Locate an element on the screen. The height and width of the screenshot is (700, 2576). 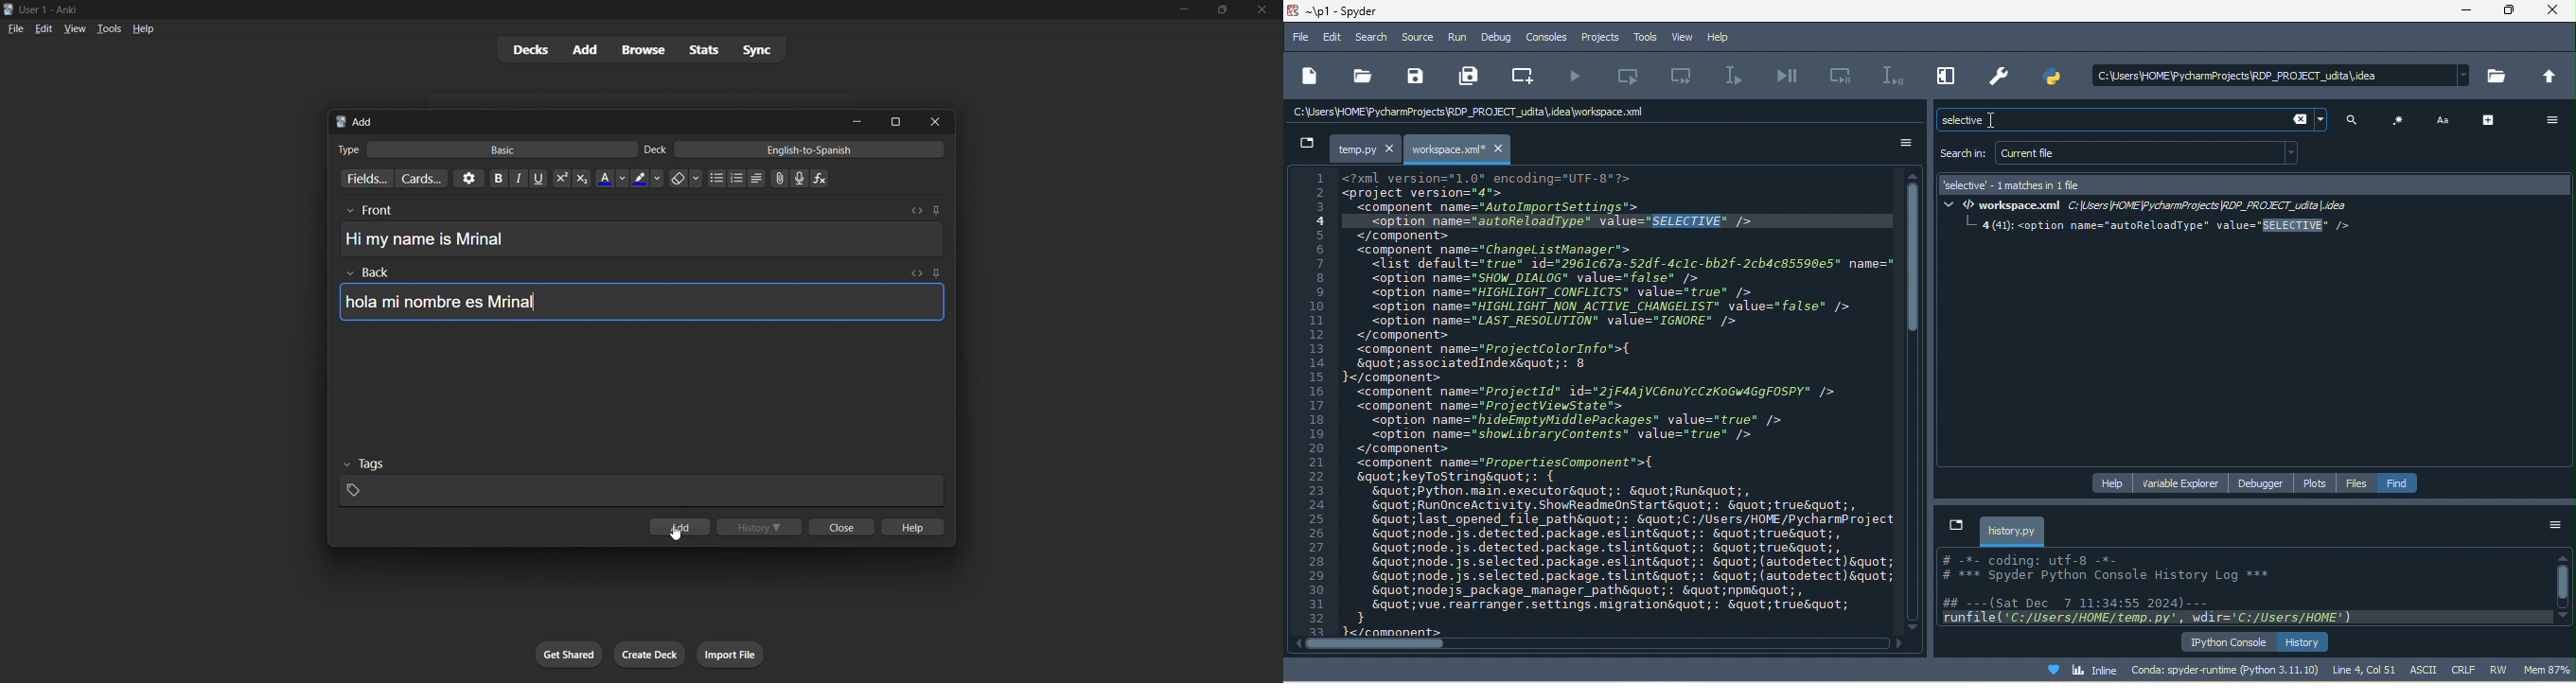
projects is located at coordinates (1597, 37).